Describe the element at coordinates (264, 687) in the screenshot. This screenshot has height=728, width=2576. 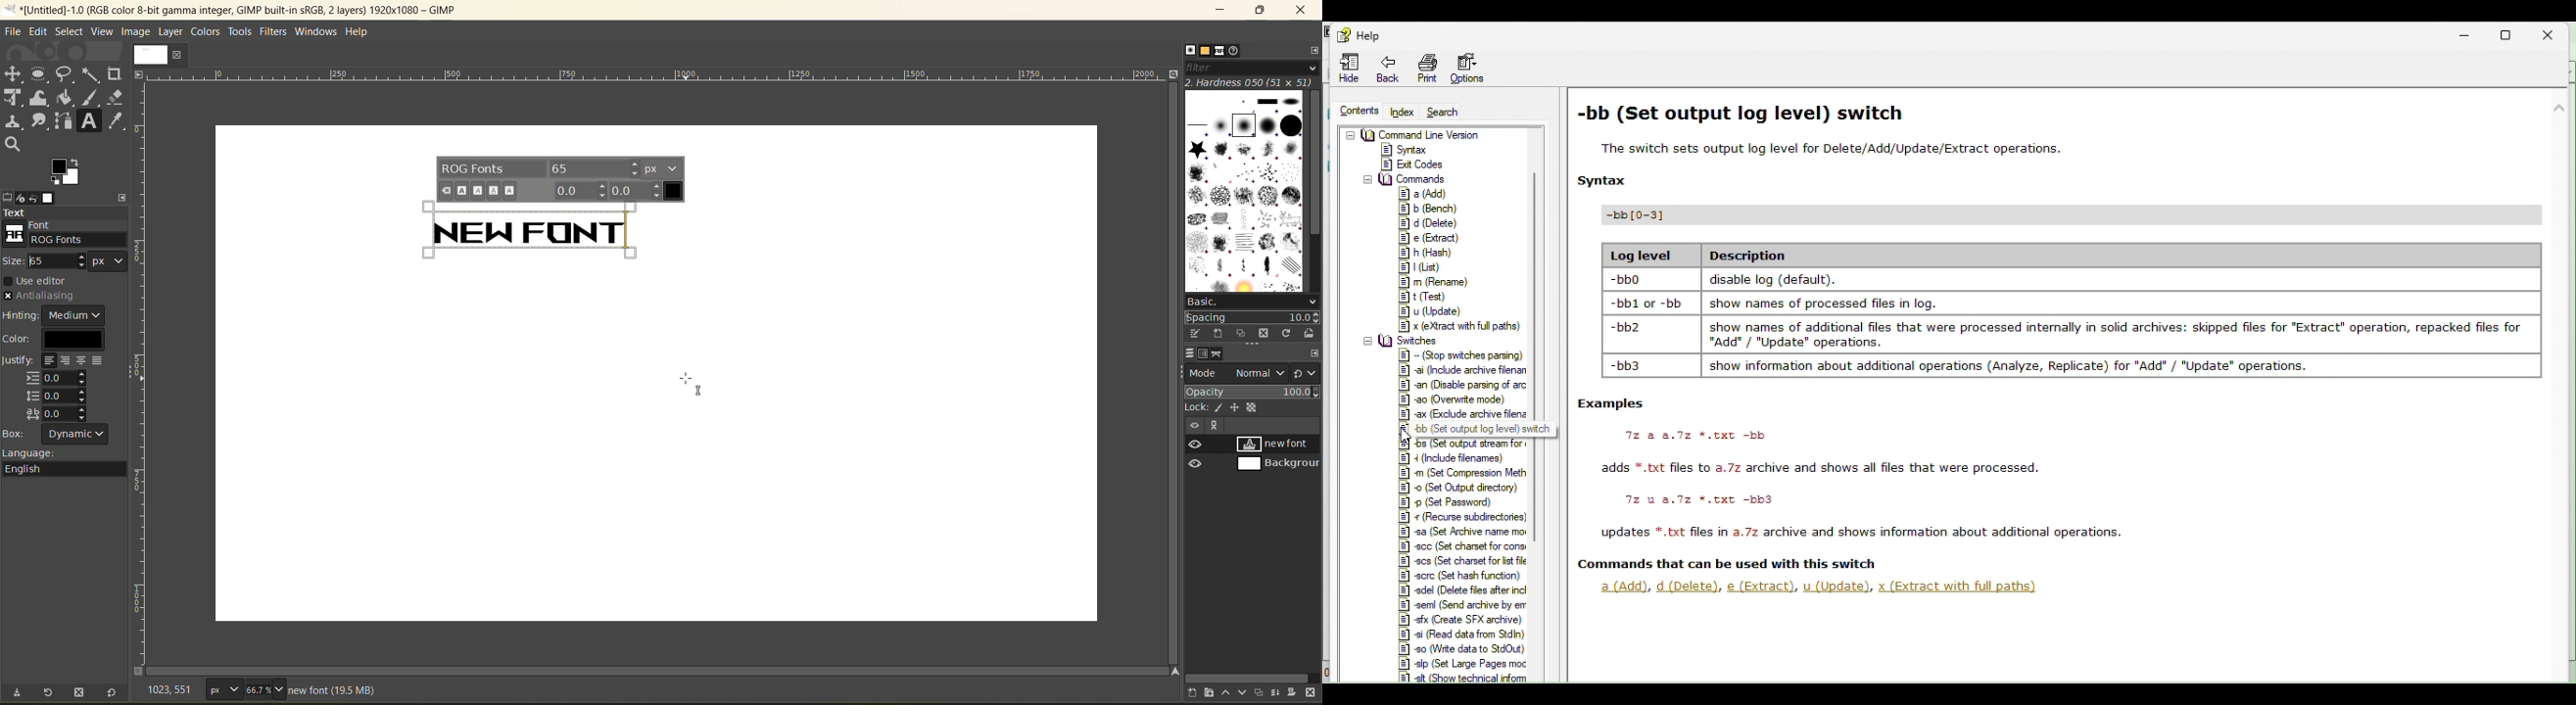
I see `zoom` at that location.